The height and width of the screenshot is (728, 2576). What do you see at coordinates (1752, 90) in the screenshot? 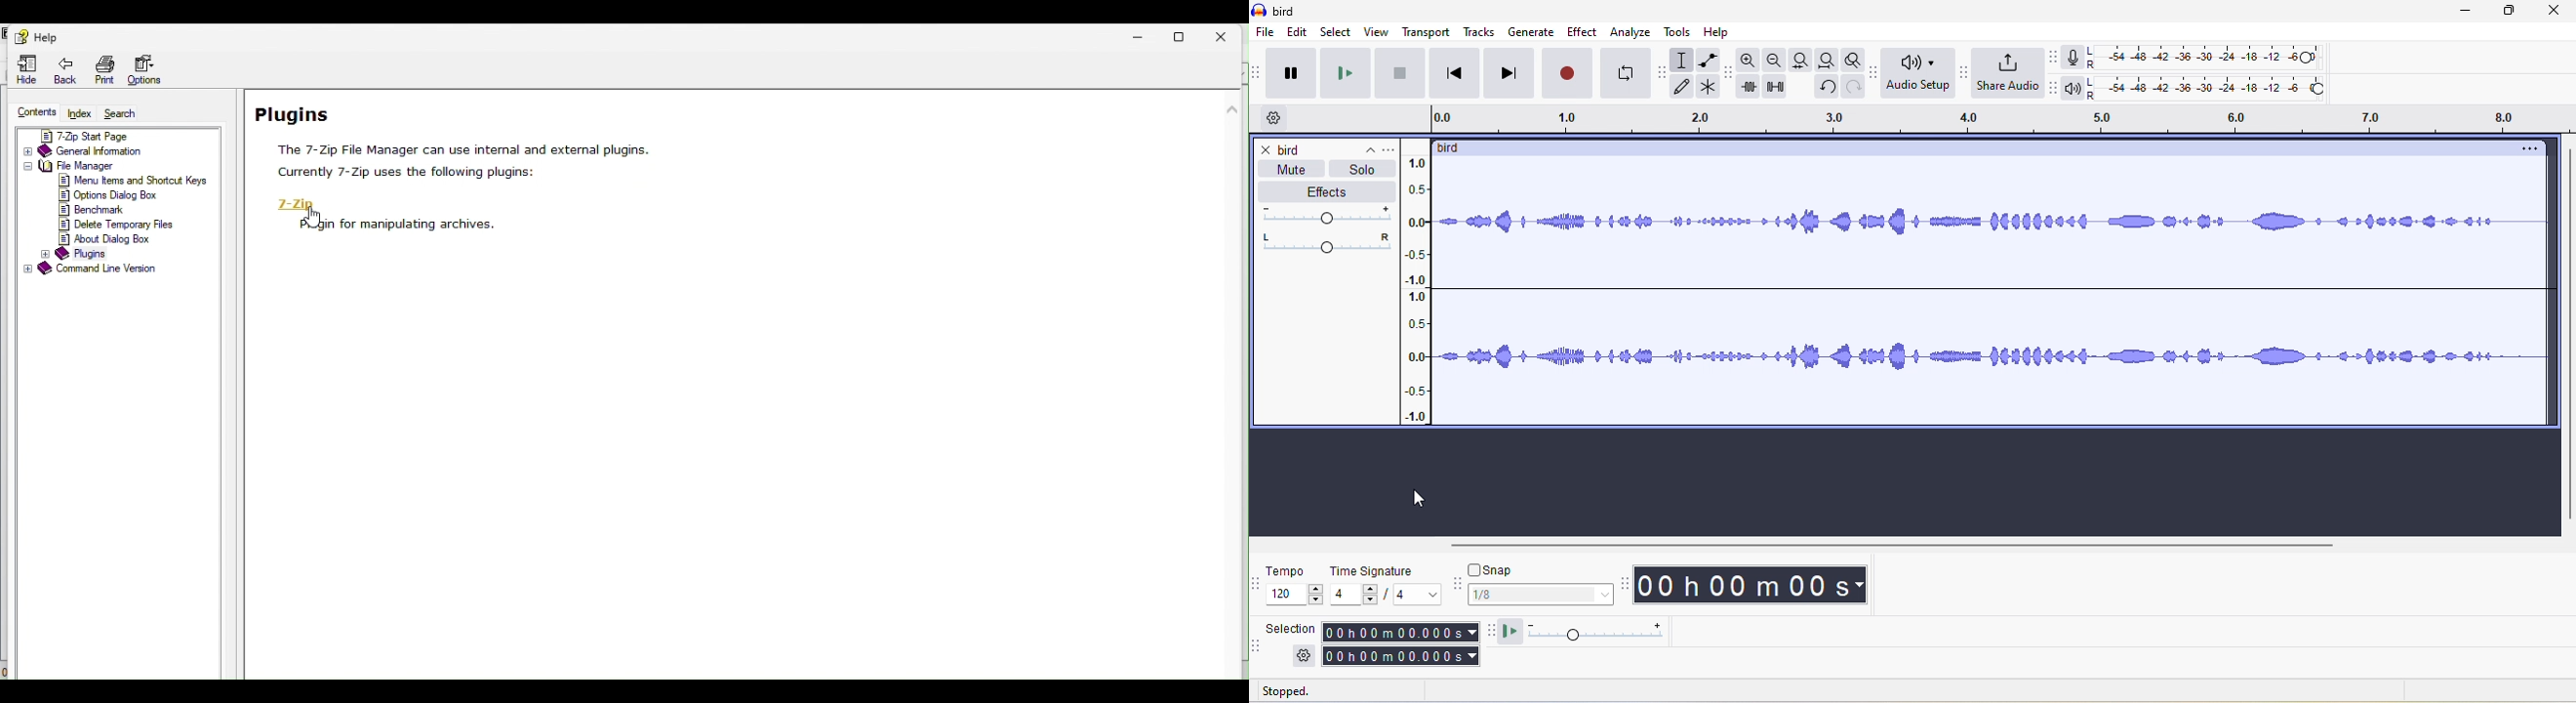
I see `trim audio outside selection` at bounding box center [1752, 90].